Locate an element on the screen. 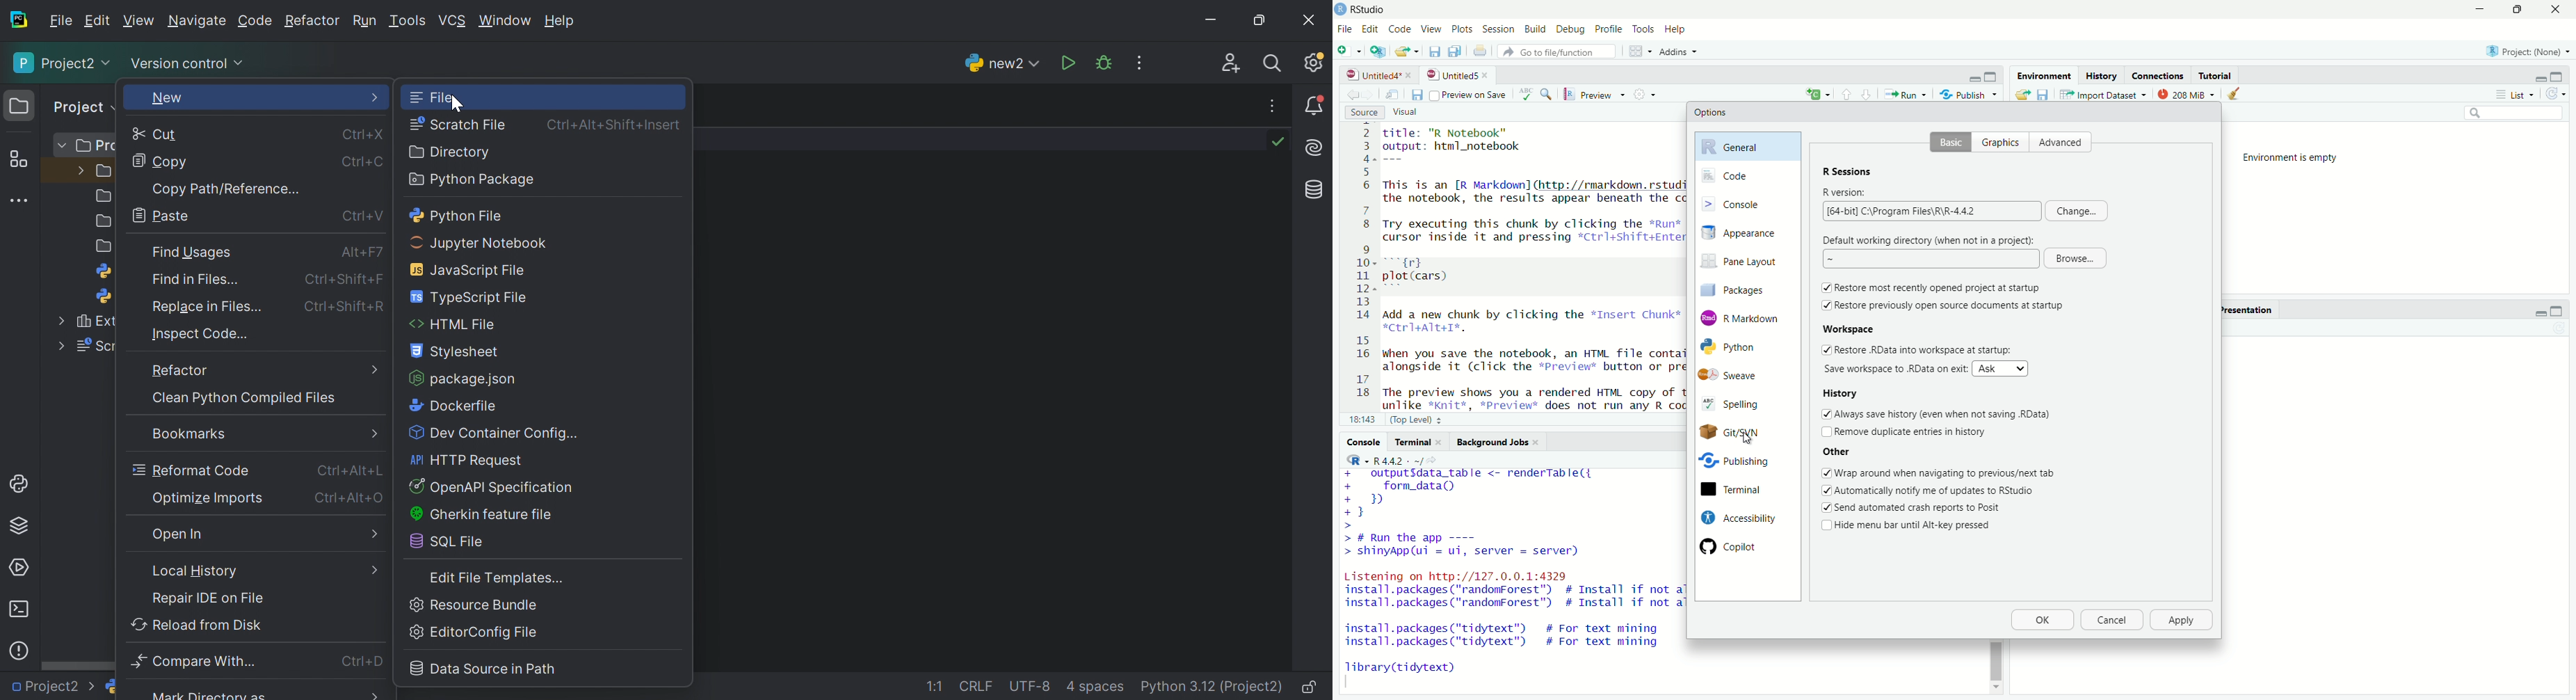  up is located at coordinates (1867, 93).